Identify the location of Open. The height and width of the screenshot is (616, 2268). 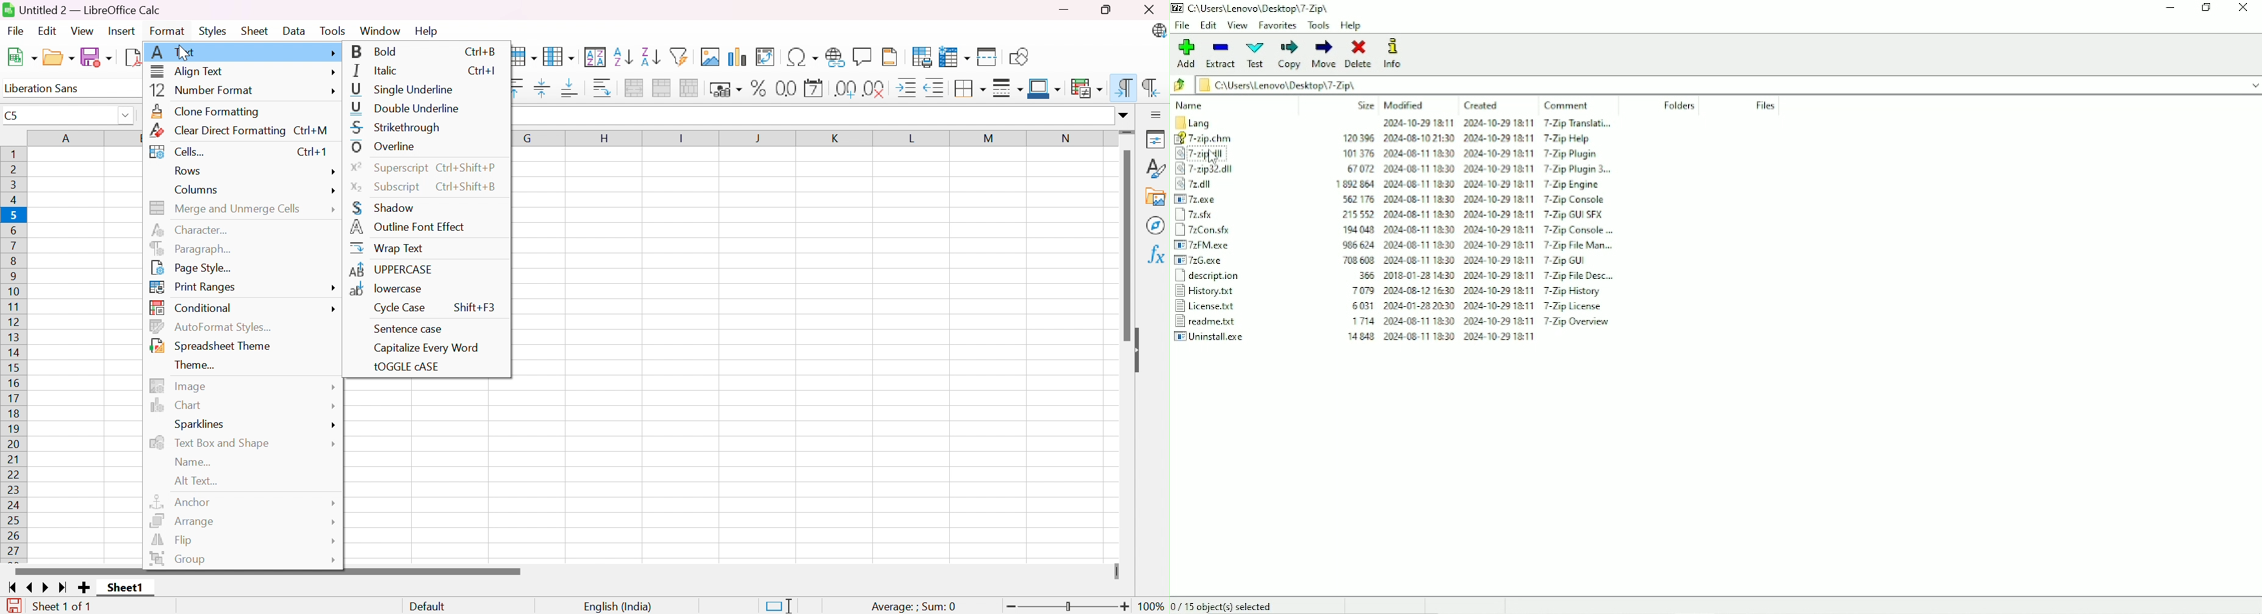
(58, 57).